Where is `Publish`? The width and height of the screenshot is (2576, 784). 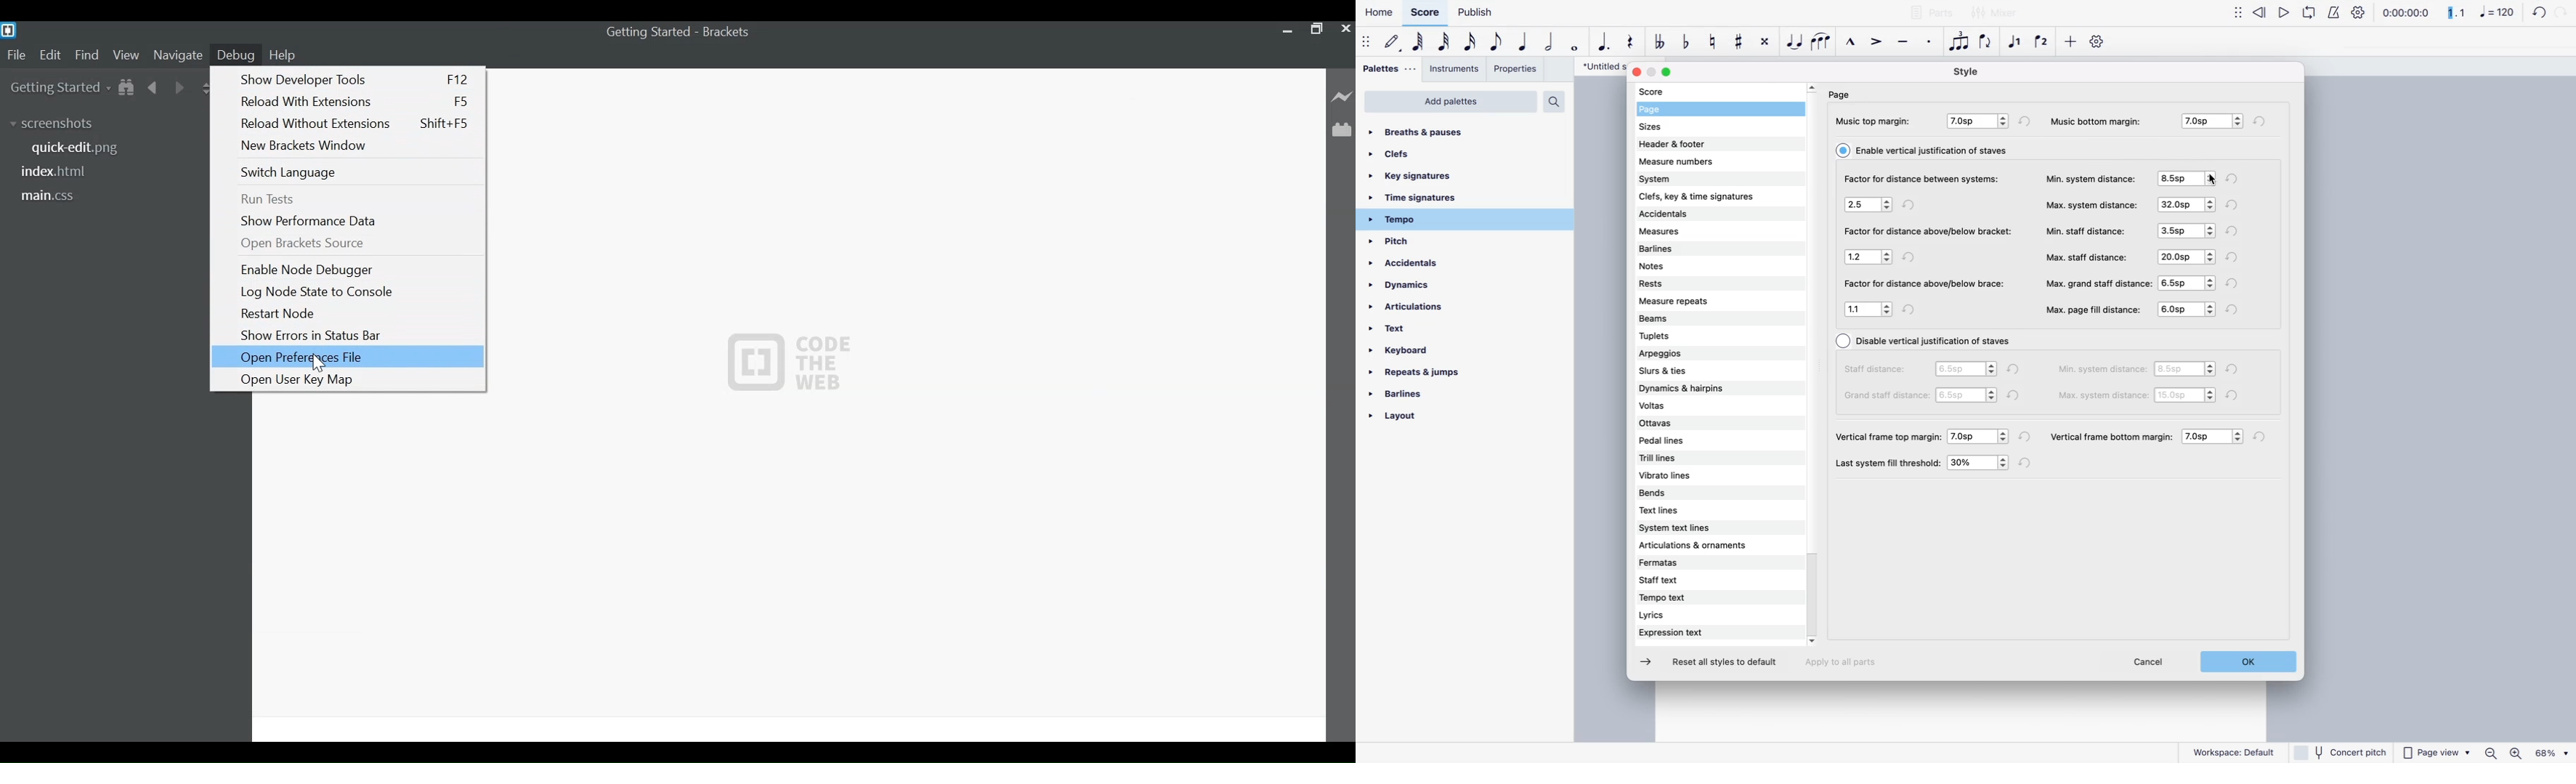 Publish is located at coordinates (1474, 12).